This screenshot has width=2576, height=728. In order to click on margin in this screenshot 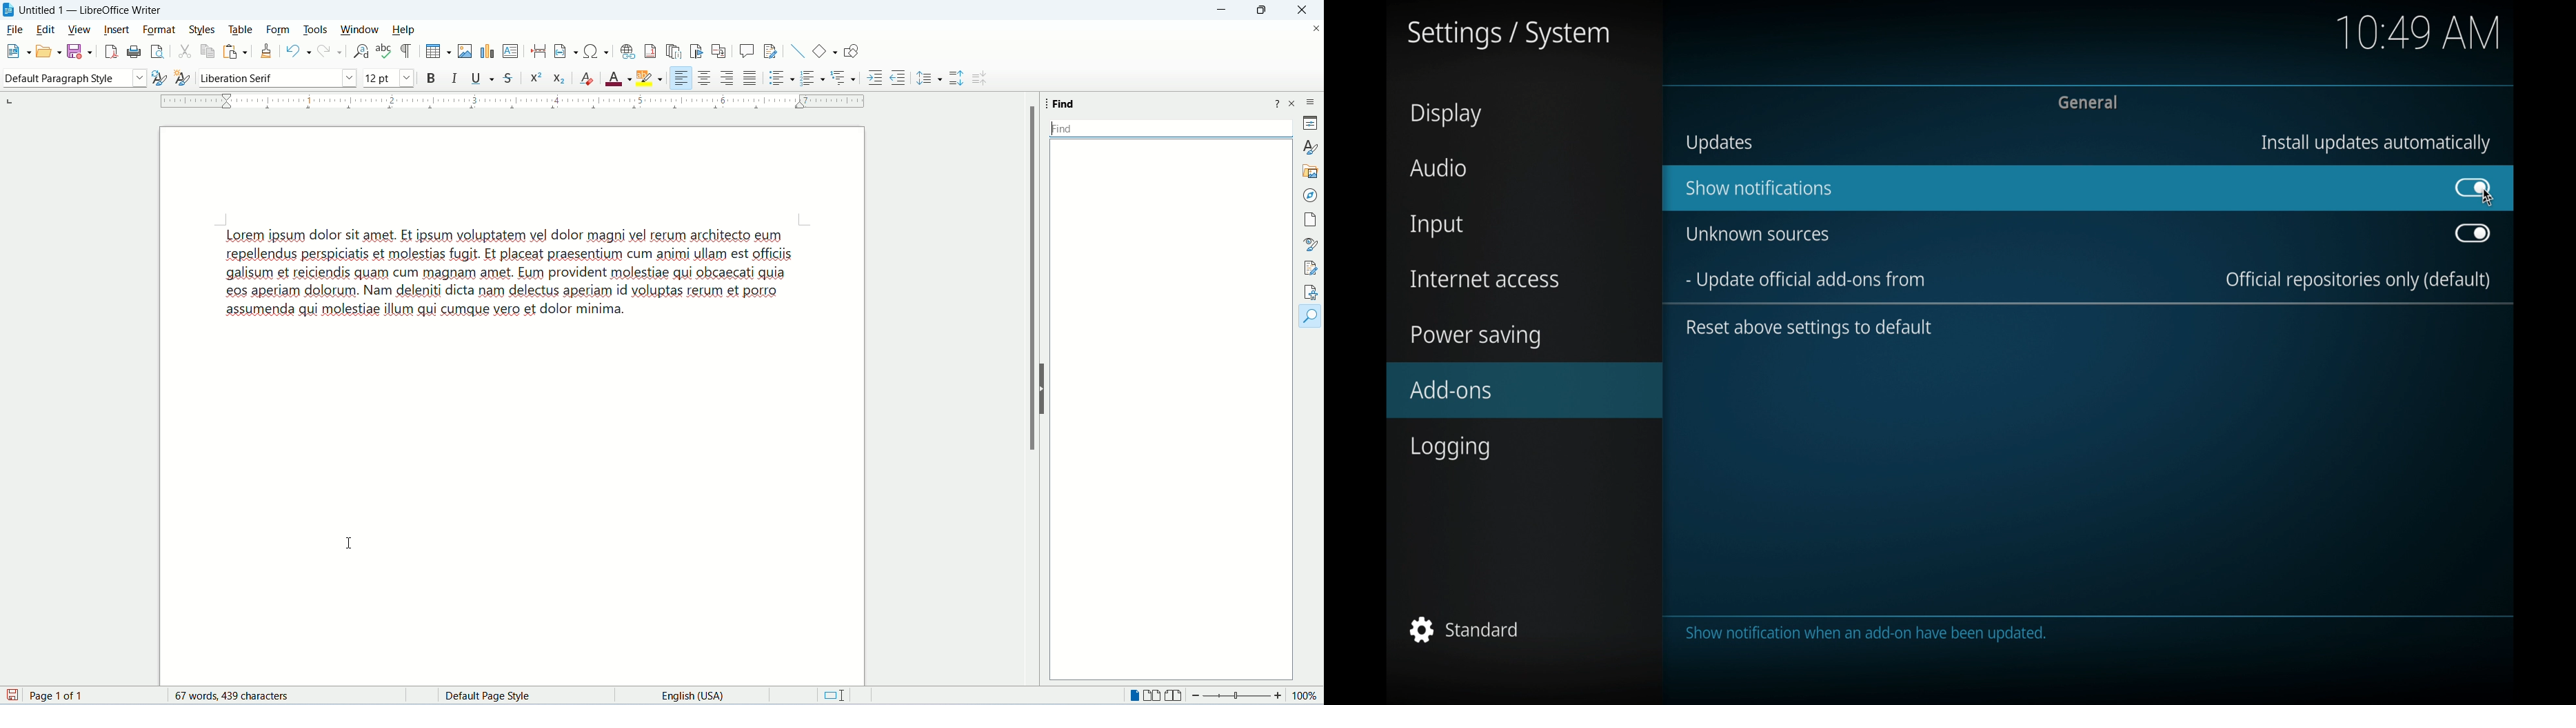, I will do `click(504, 103)`.